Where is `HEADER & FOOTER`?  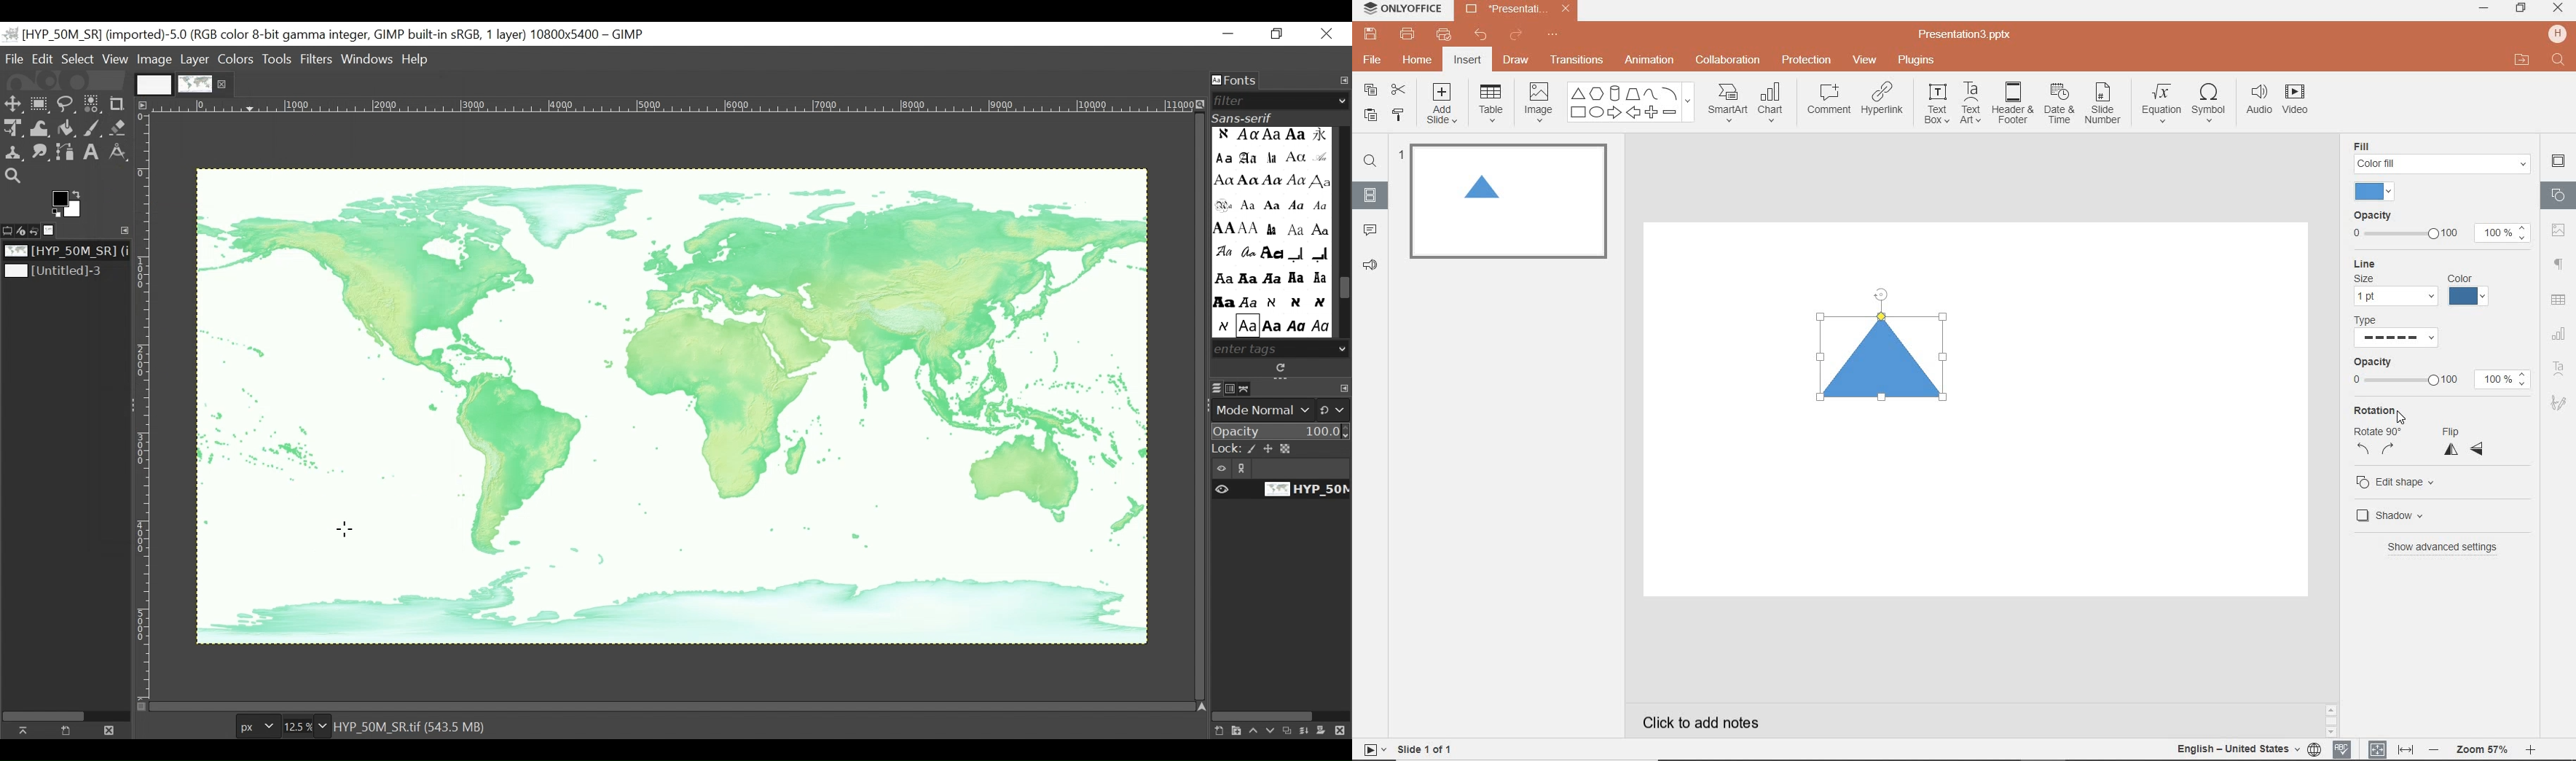
HEADER & FOOTER is located at coordinates (2011, 103).